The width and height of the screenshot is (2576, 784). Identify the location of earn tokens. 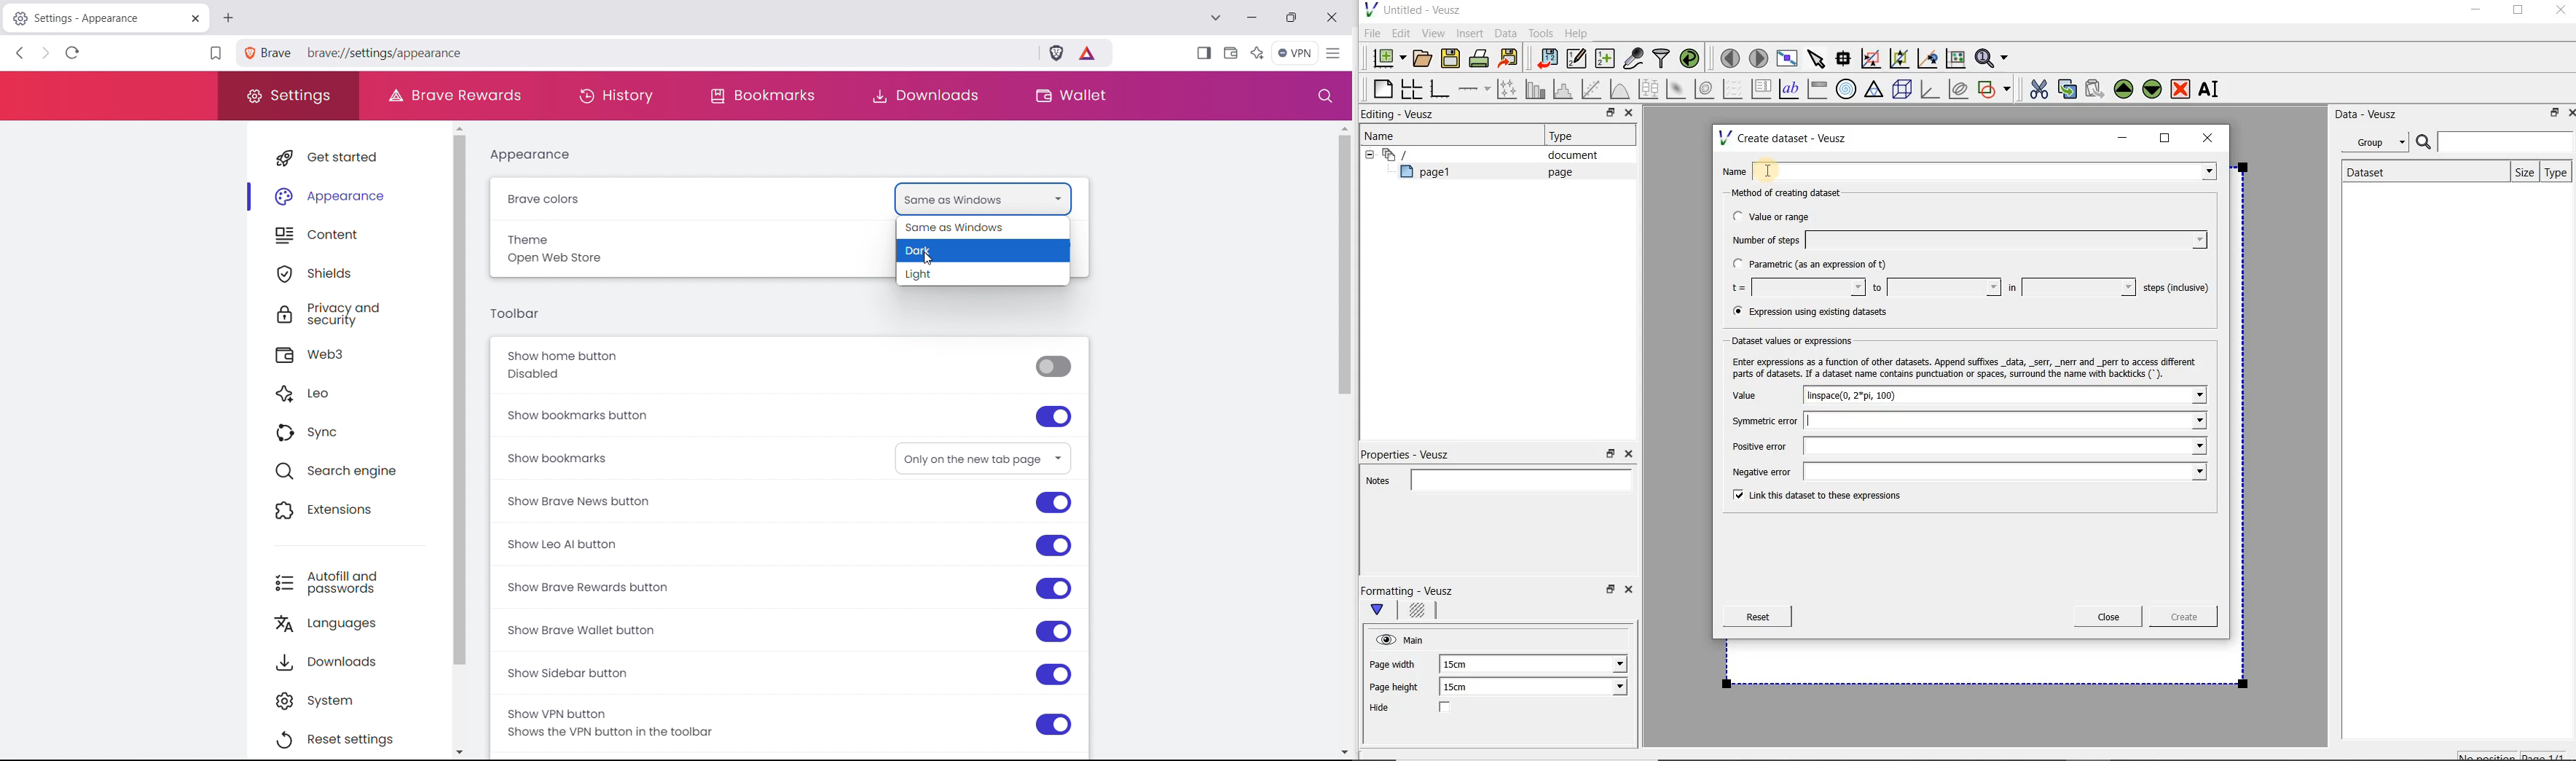
(1089, 54).